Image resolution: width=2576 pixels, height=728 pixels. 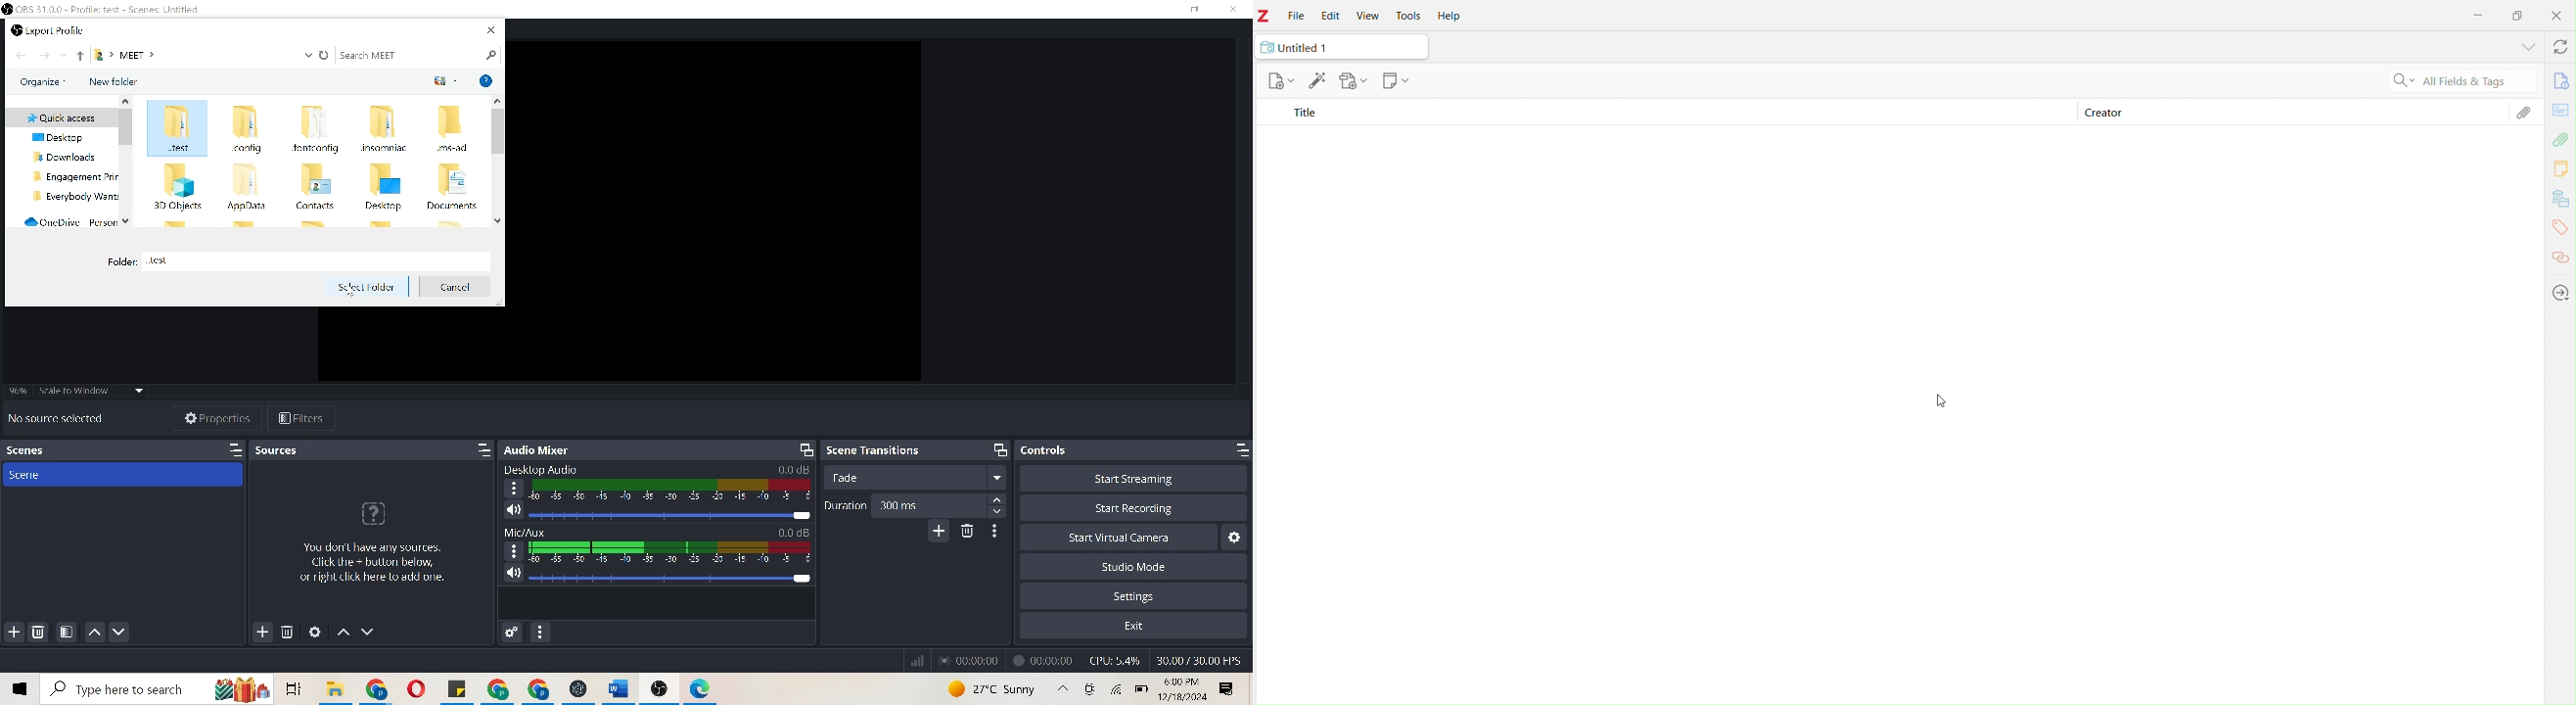 What do you see at coordinates (2562, 140) in the screenshot?
I see `Attachment` at bounding box center [2562, 140].